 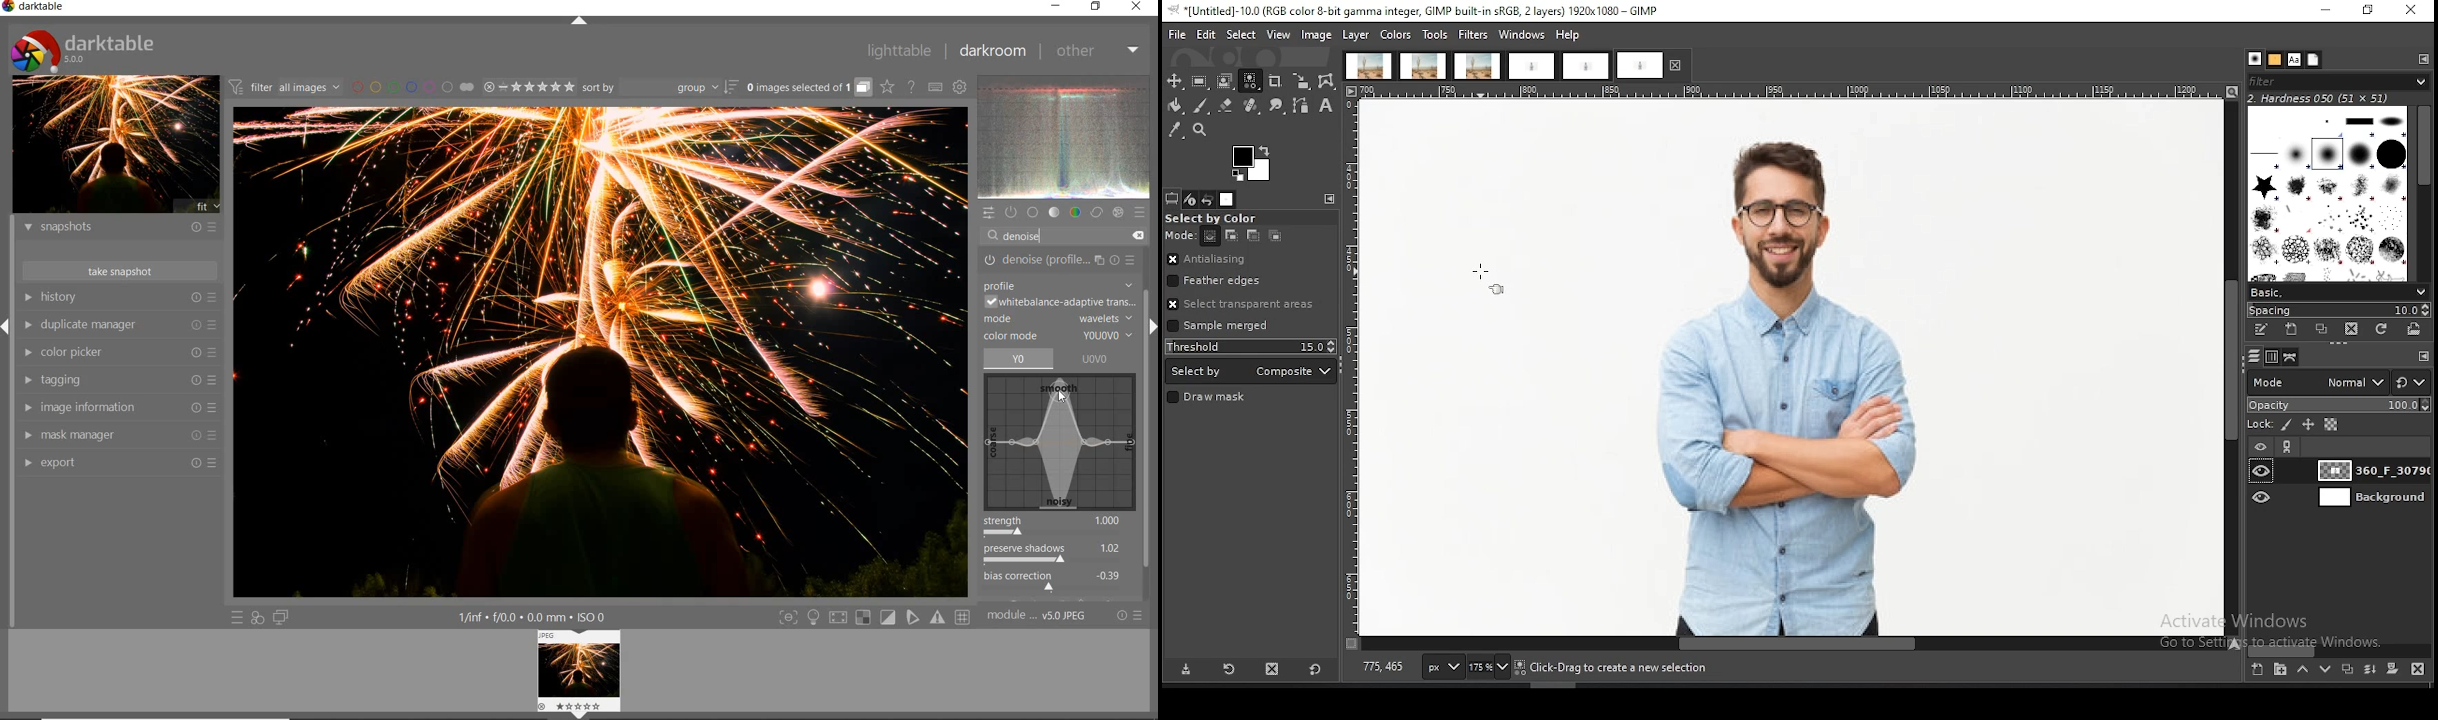 What do you see at coordinates (1303, 107) in the screenshot?
I see `paths tool` at bounding box center [1303, 107].